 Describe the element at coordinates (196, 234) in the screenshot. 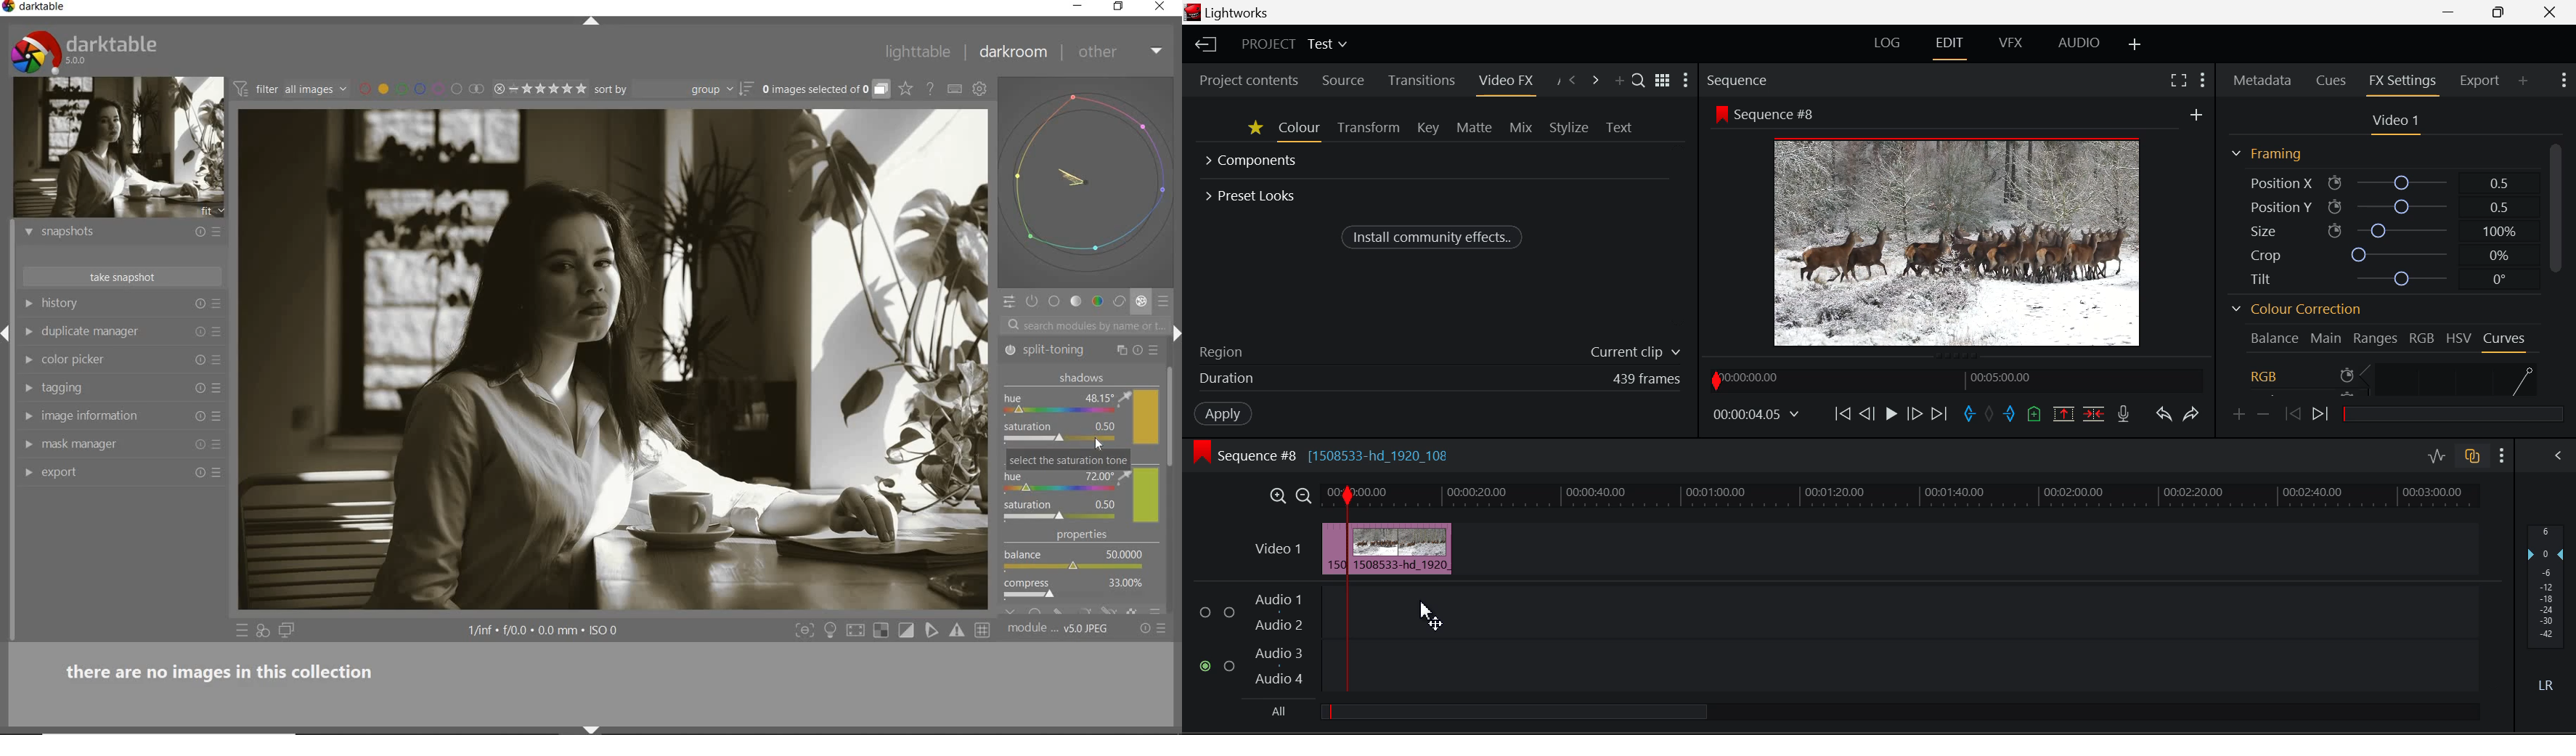

I see `reset` at that location.